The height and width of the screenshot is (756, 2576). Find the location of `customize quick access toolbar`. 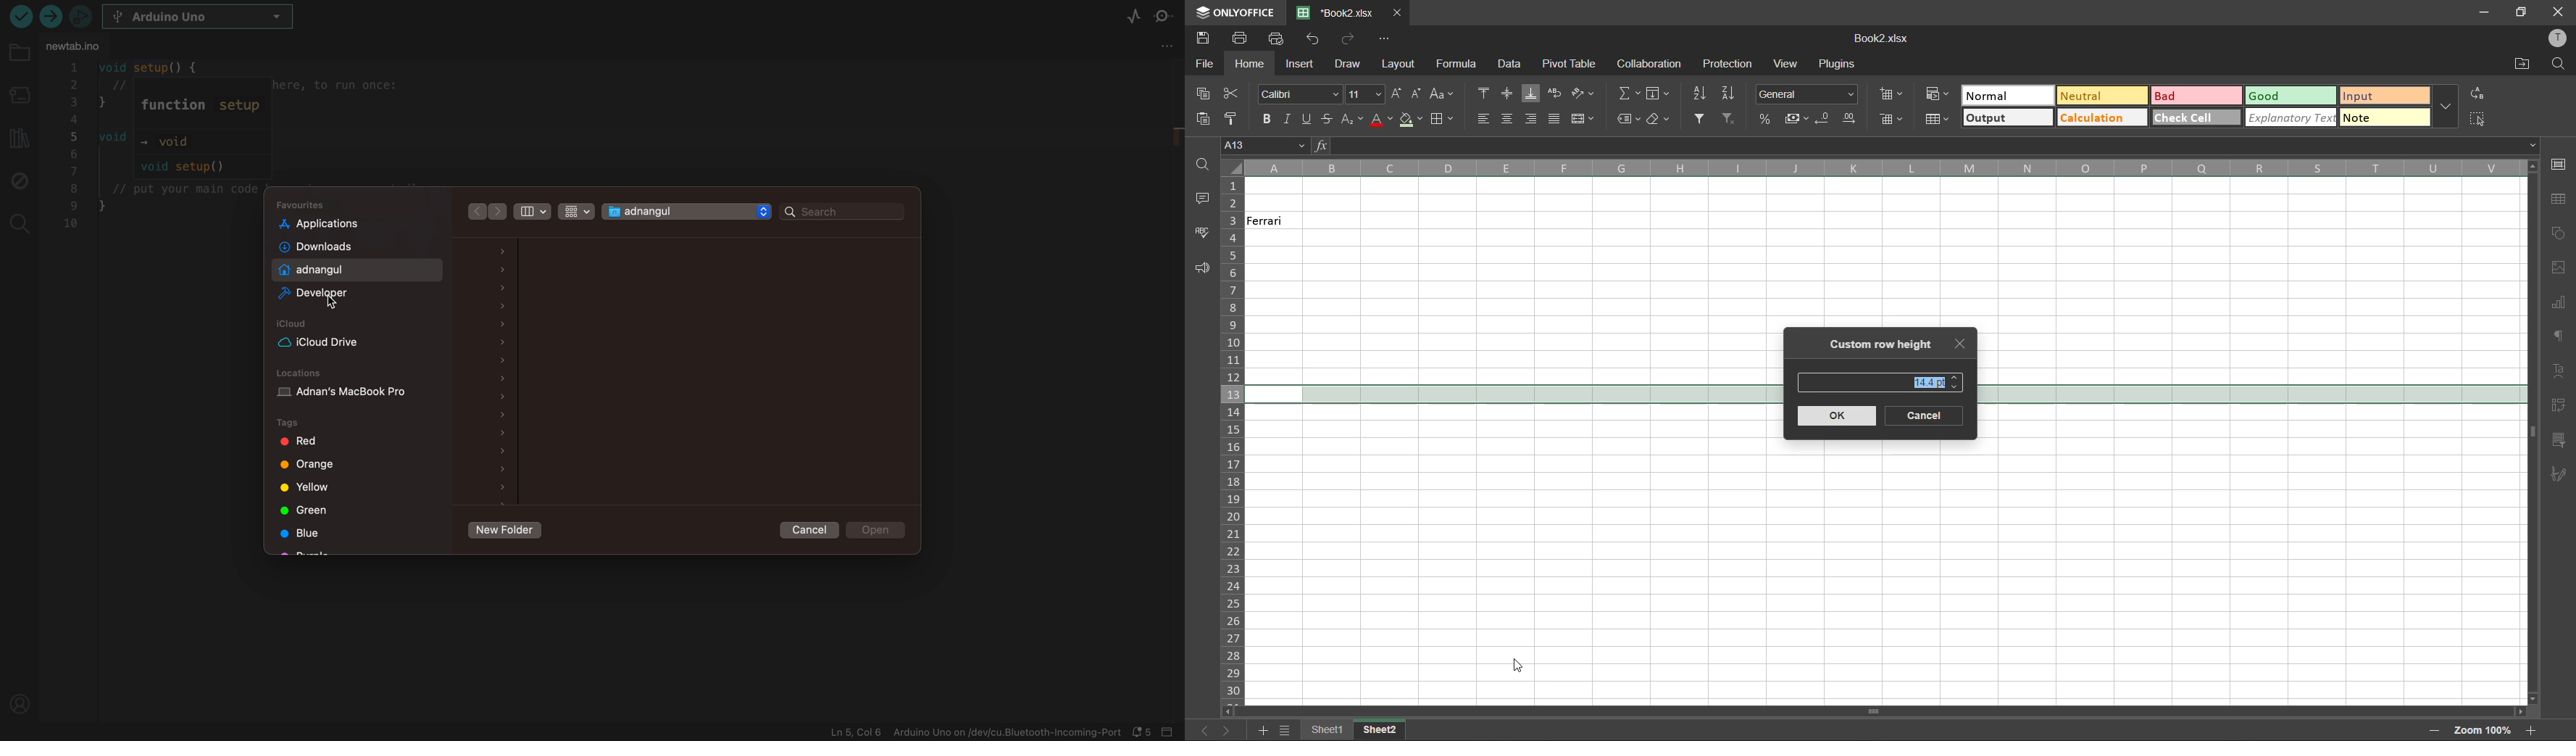

customize quick access toolbar is located at coordinates (1383, 38).